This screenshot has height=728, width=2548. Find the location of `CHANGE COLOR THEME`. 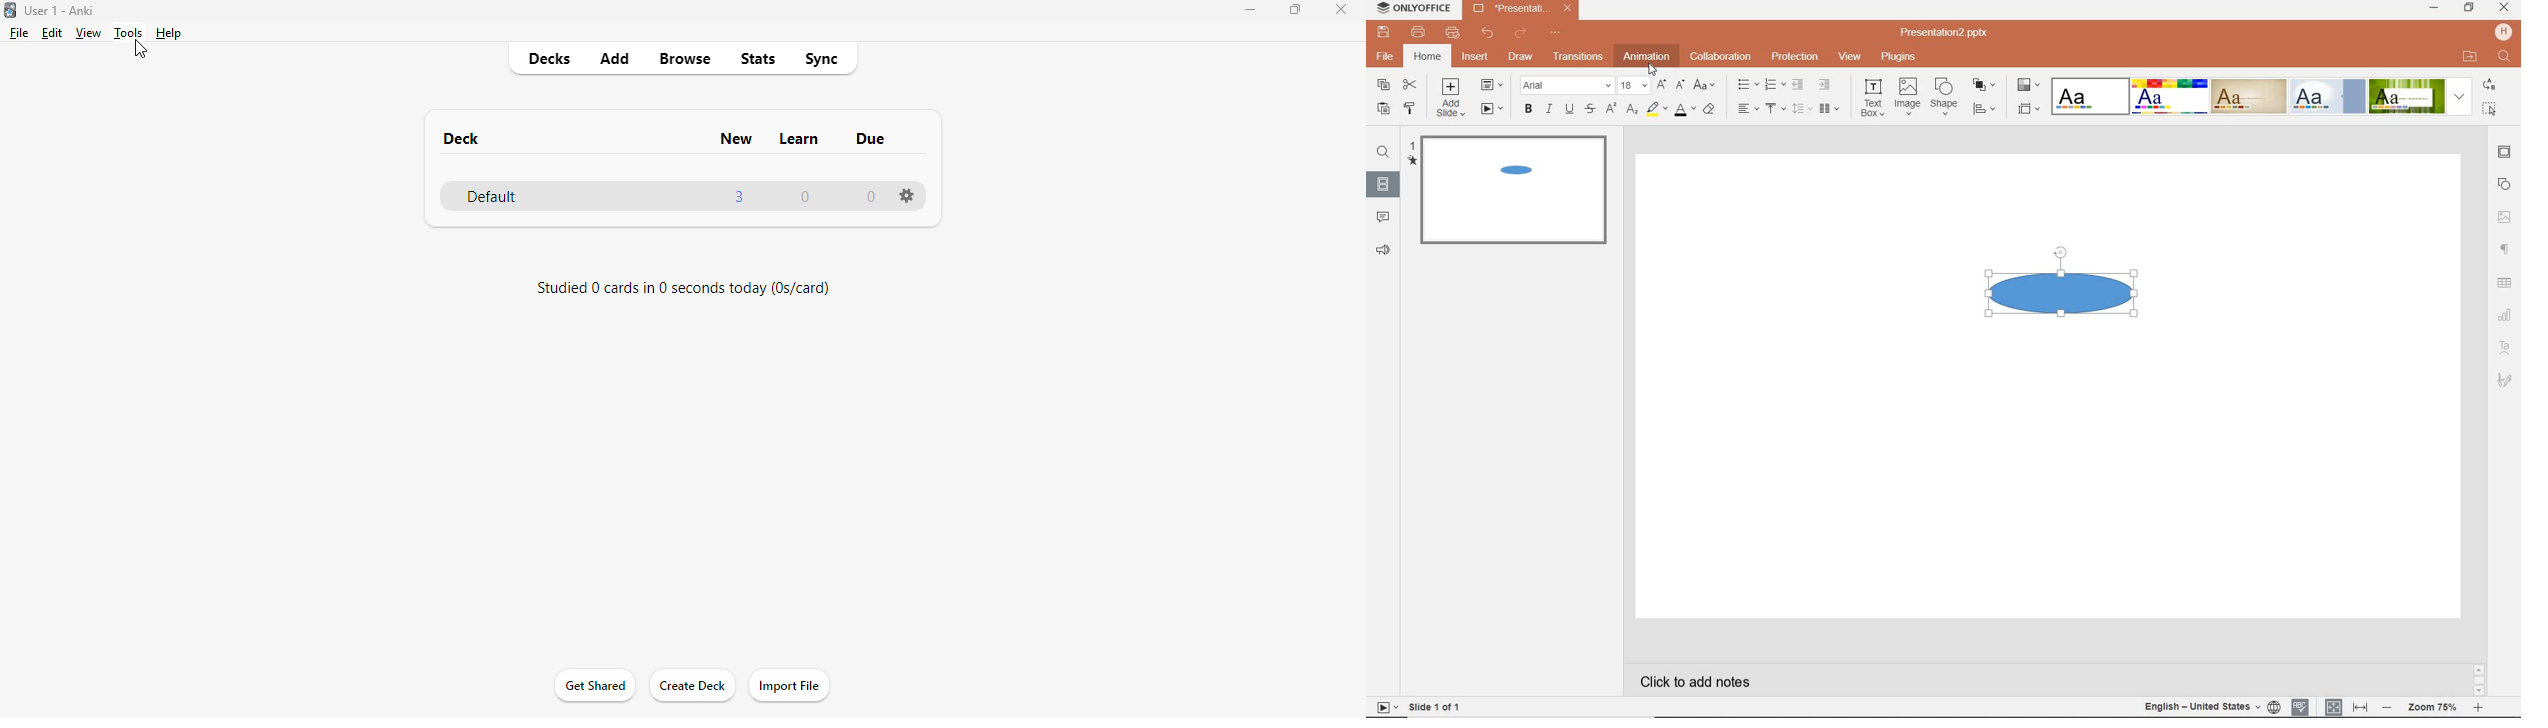

CHANGE COLOR THEME is located at coordinates (2030, 85).